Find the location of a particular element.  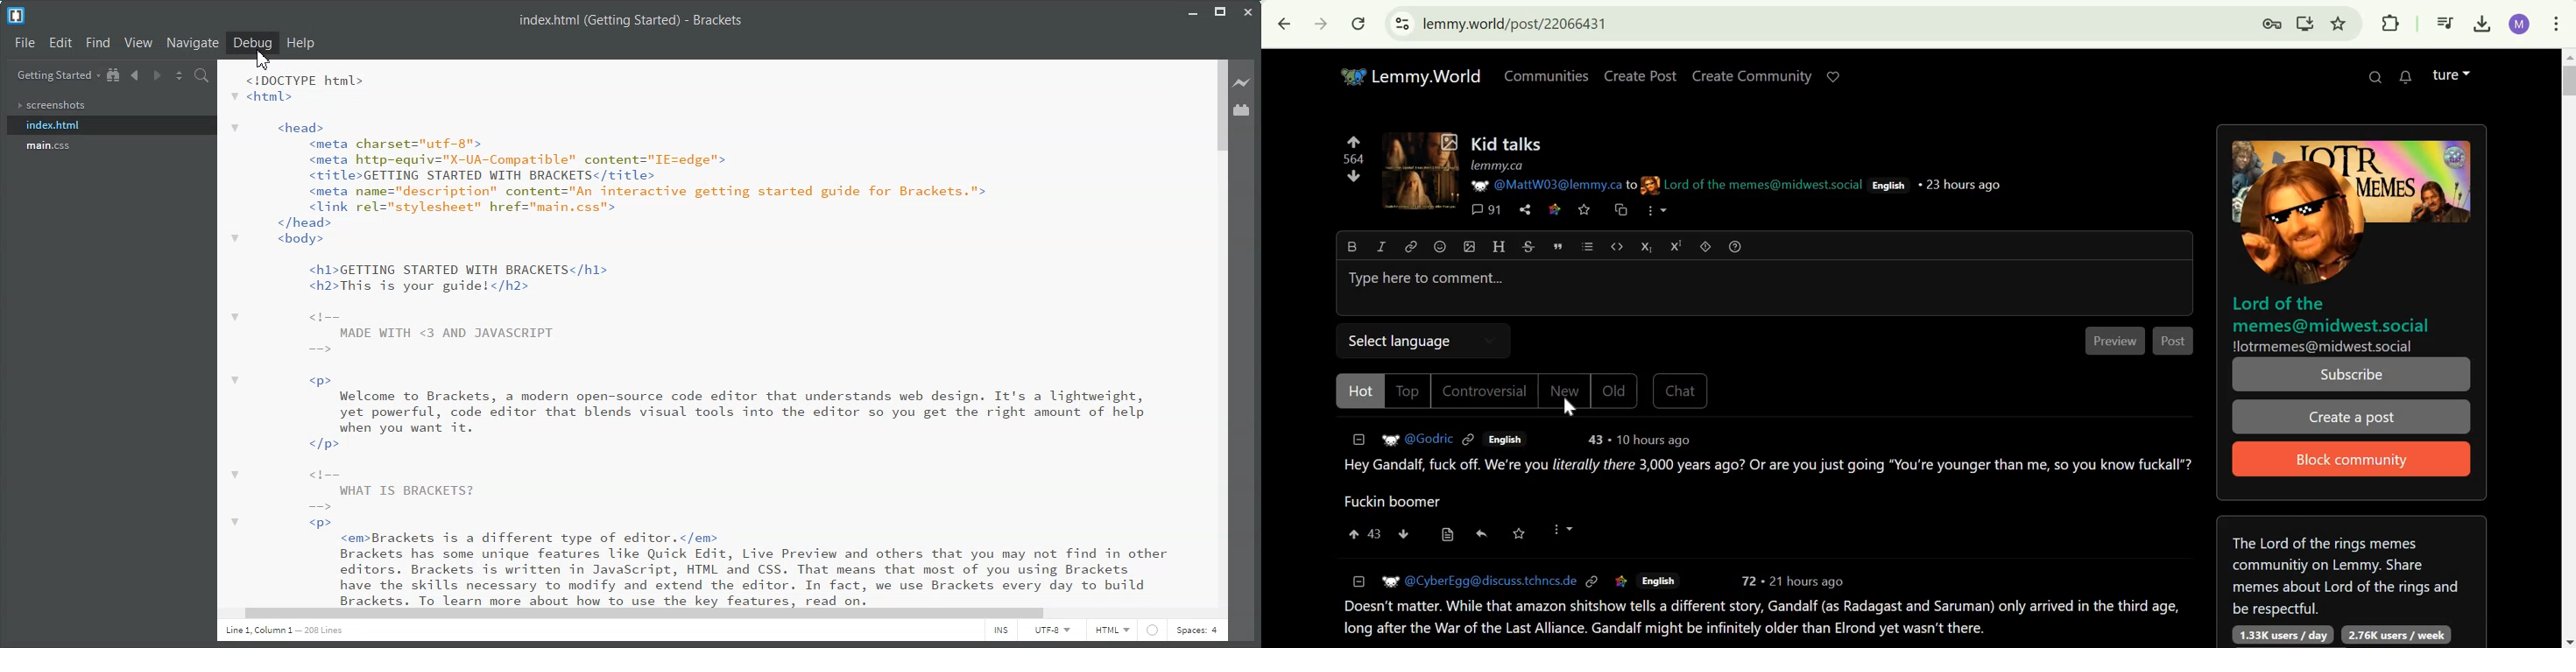

UTF-8 is located at coordinates (1052, 631).